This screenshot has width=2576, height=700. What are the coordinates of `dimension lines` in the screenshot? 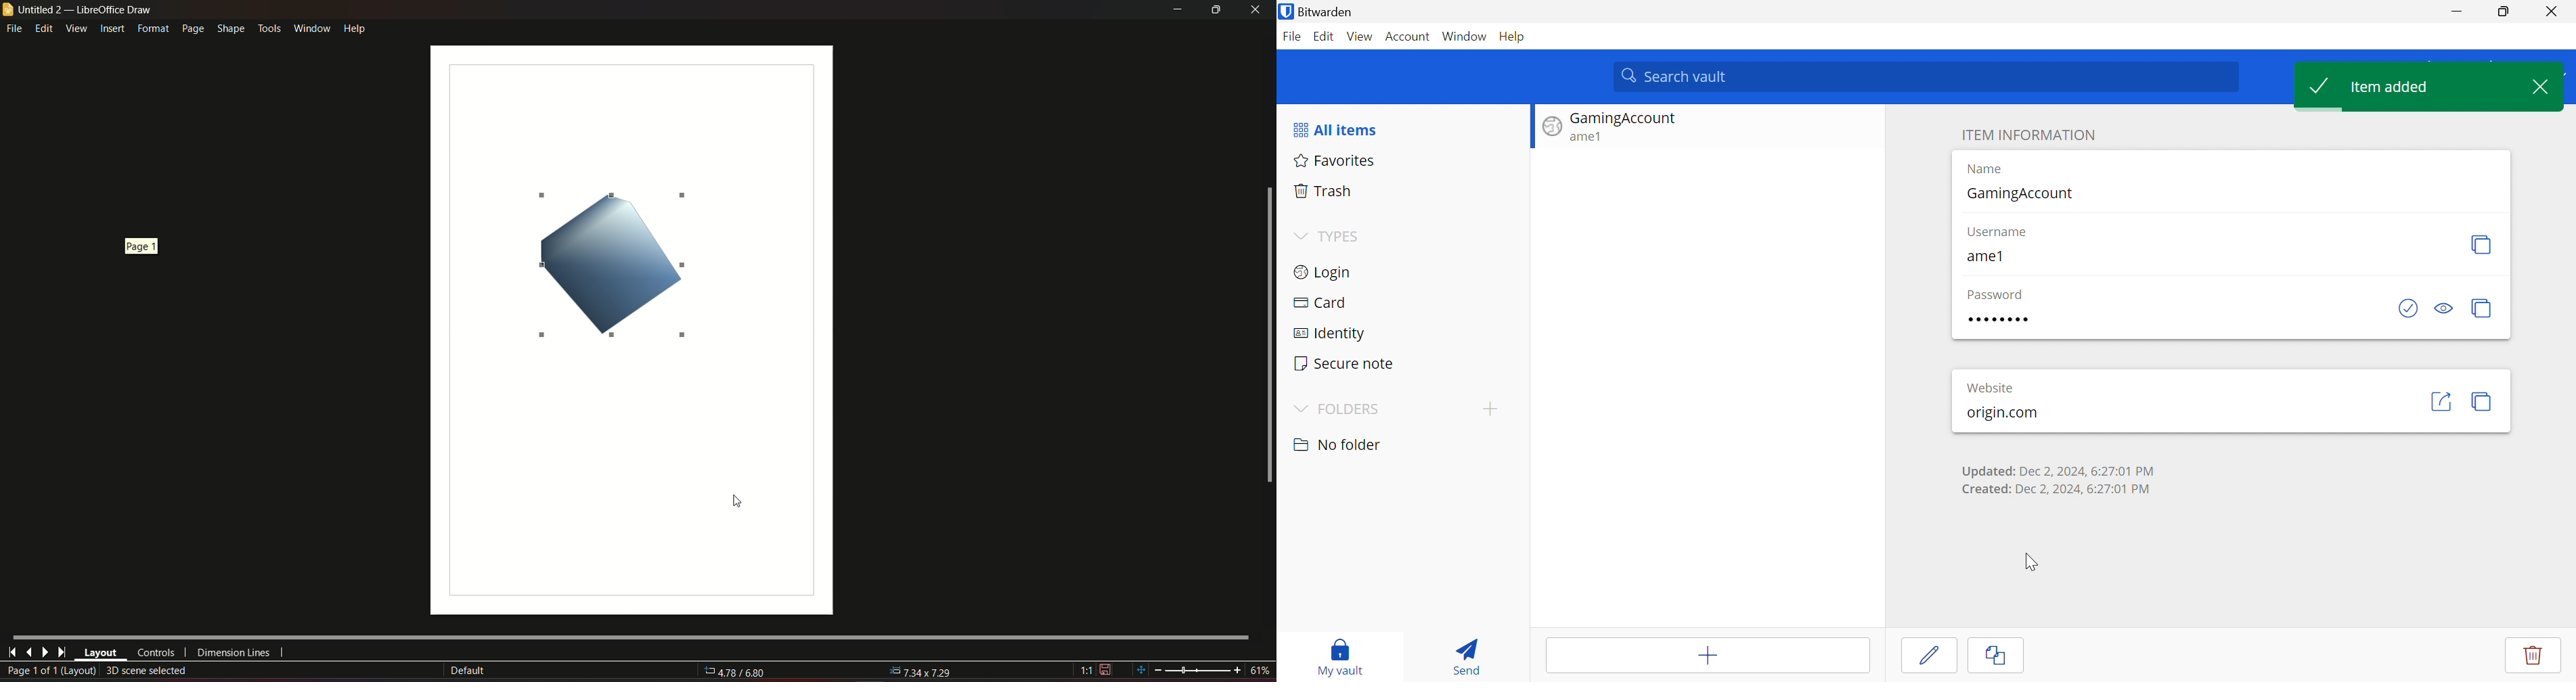 It's located at (234, 655).